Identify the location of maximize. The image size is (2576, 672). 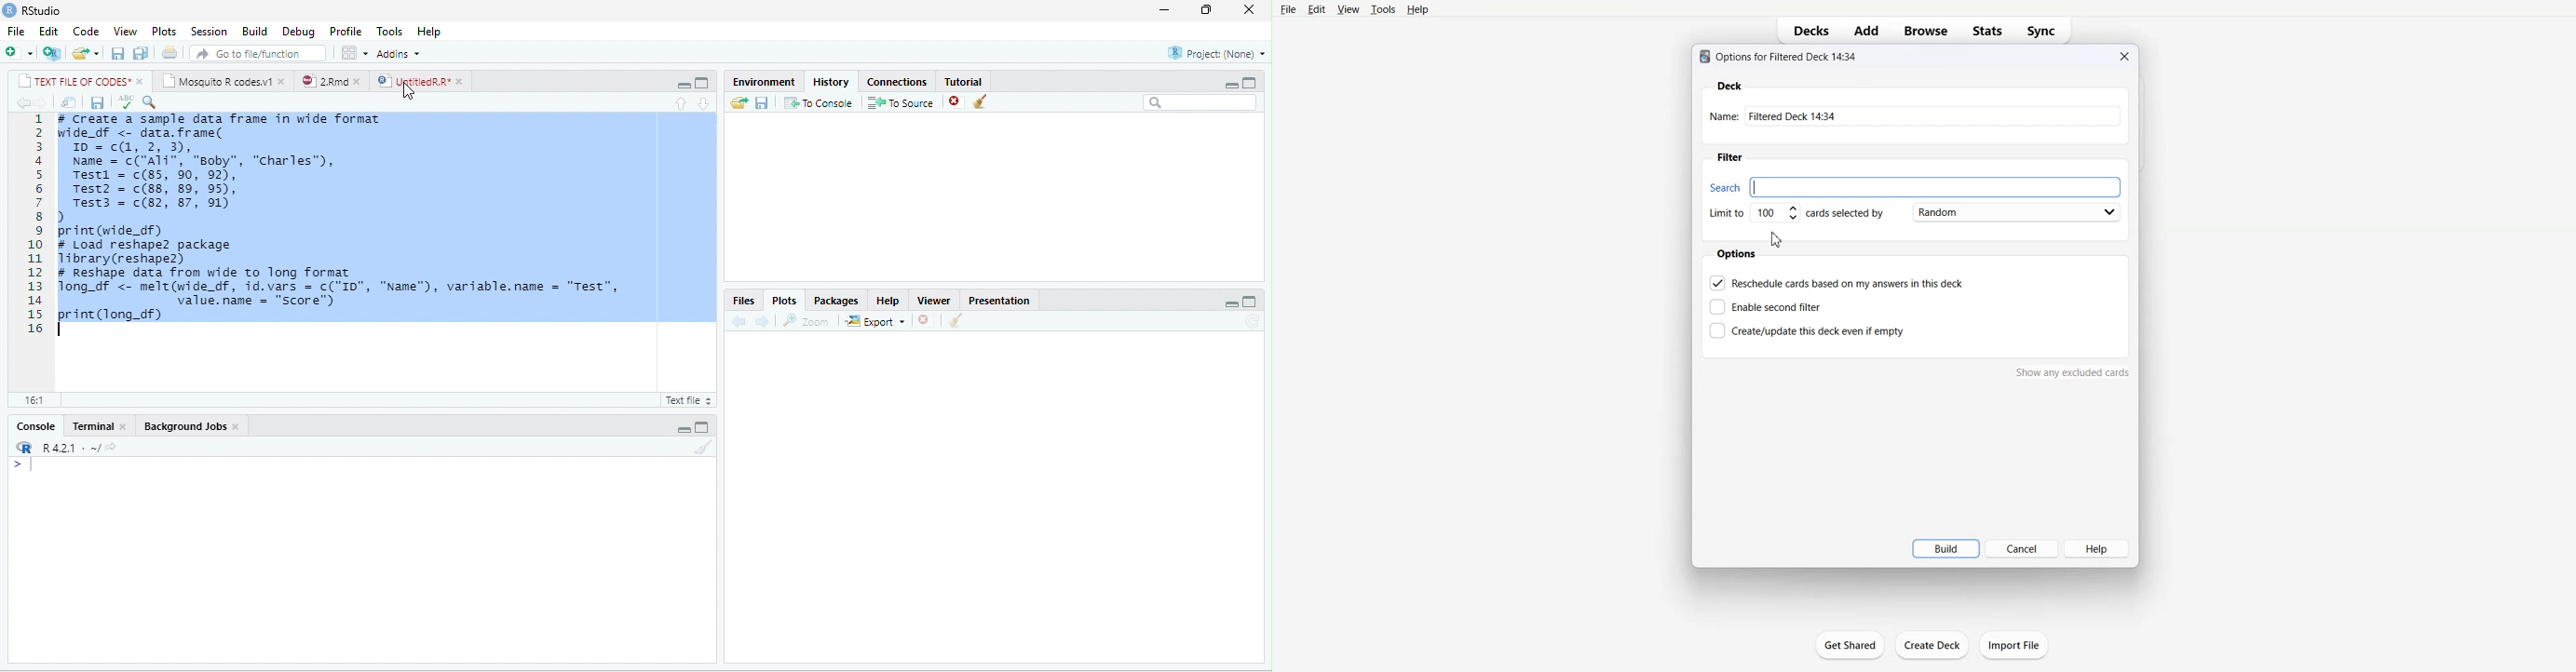
(1250, 83).